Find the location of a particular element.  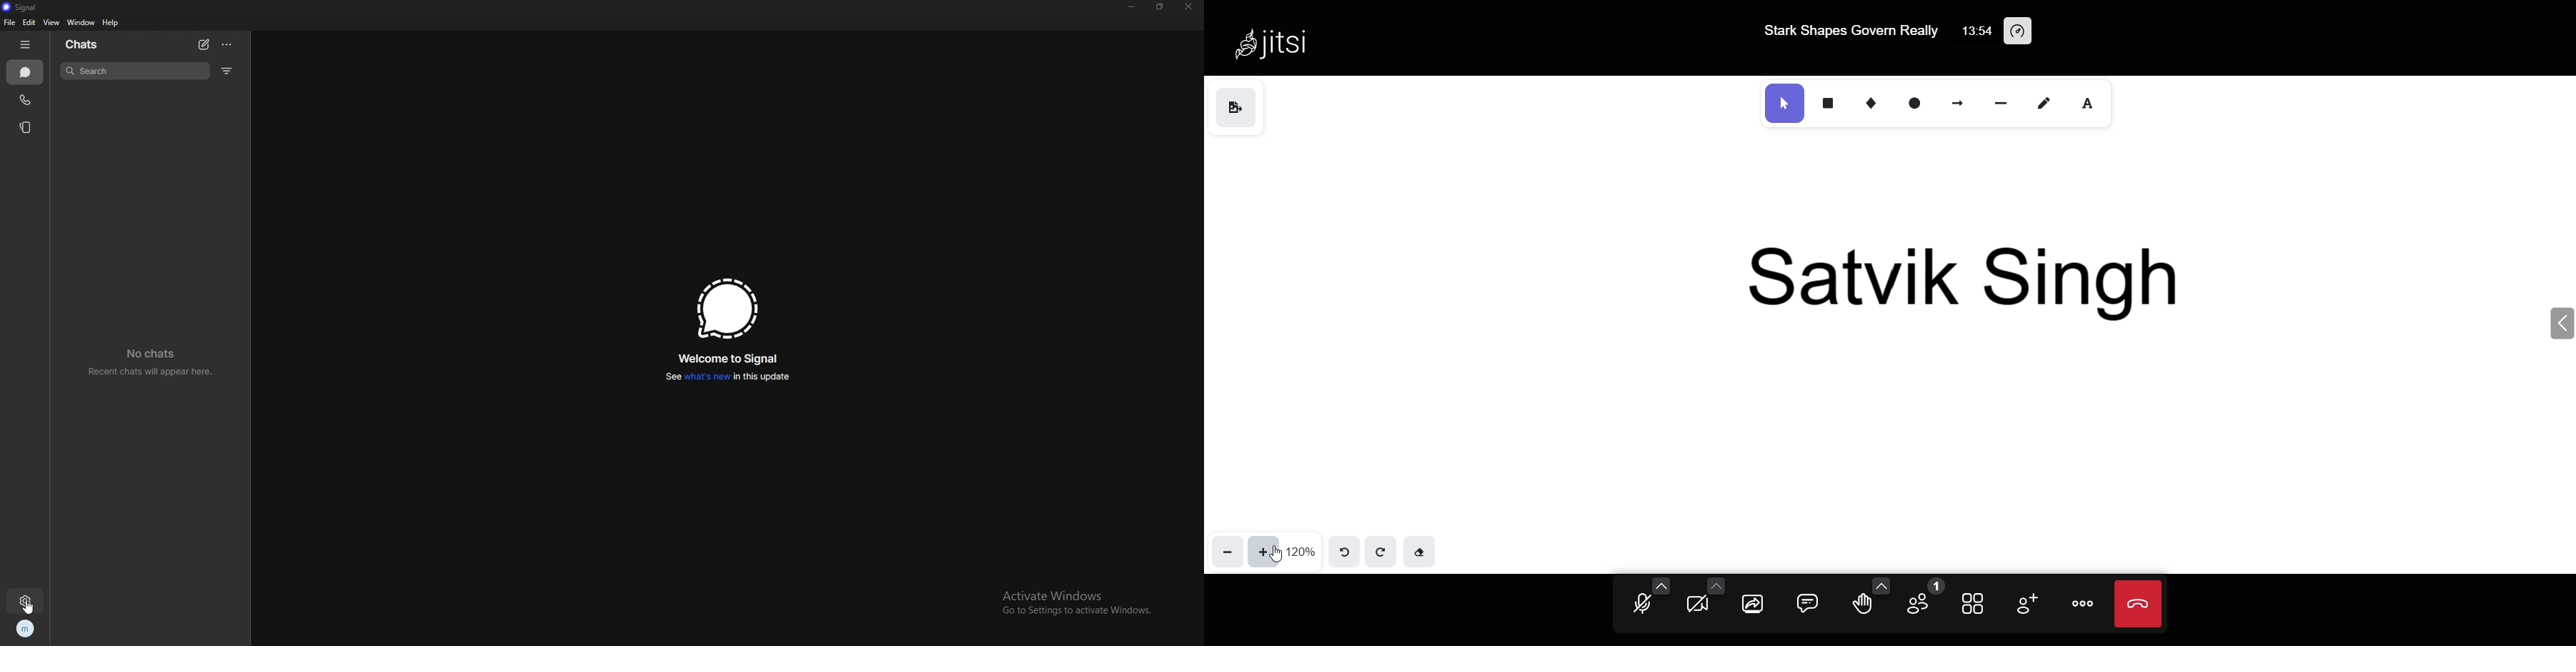

diamond is located at coordinates (1869, 102).